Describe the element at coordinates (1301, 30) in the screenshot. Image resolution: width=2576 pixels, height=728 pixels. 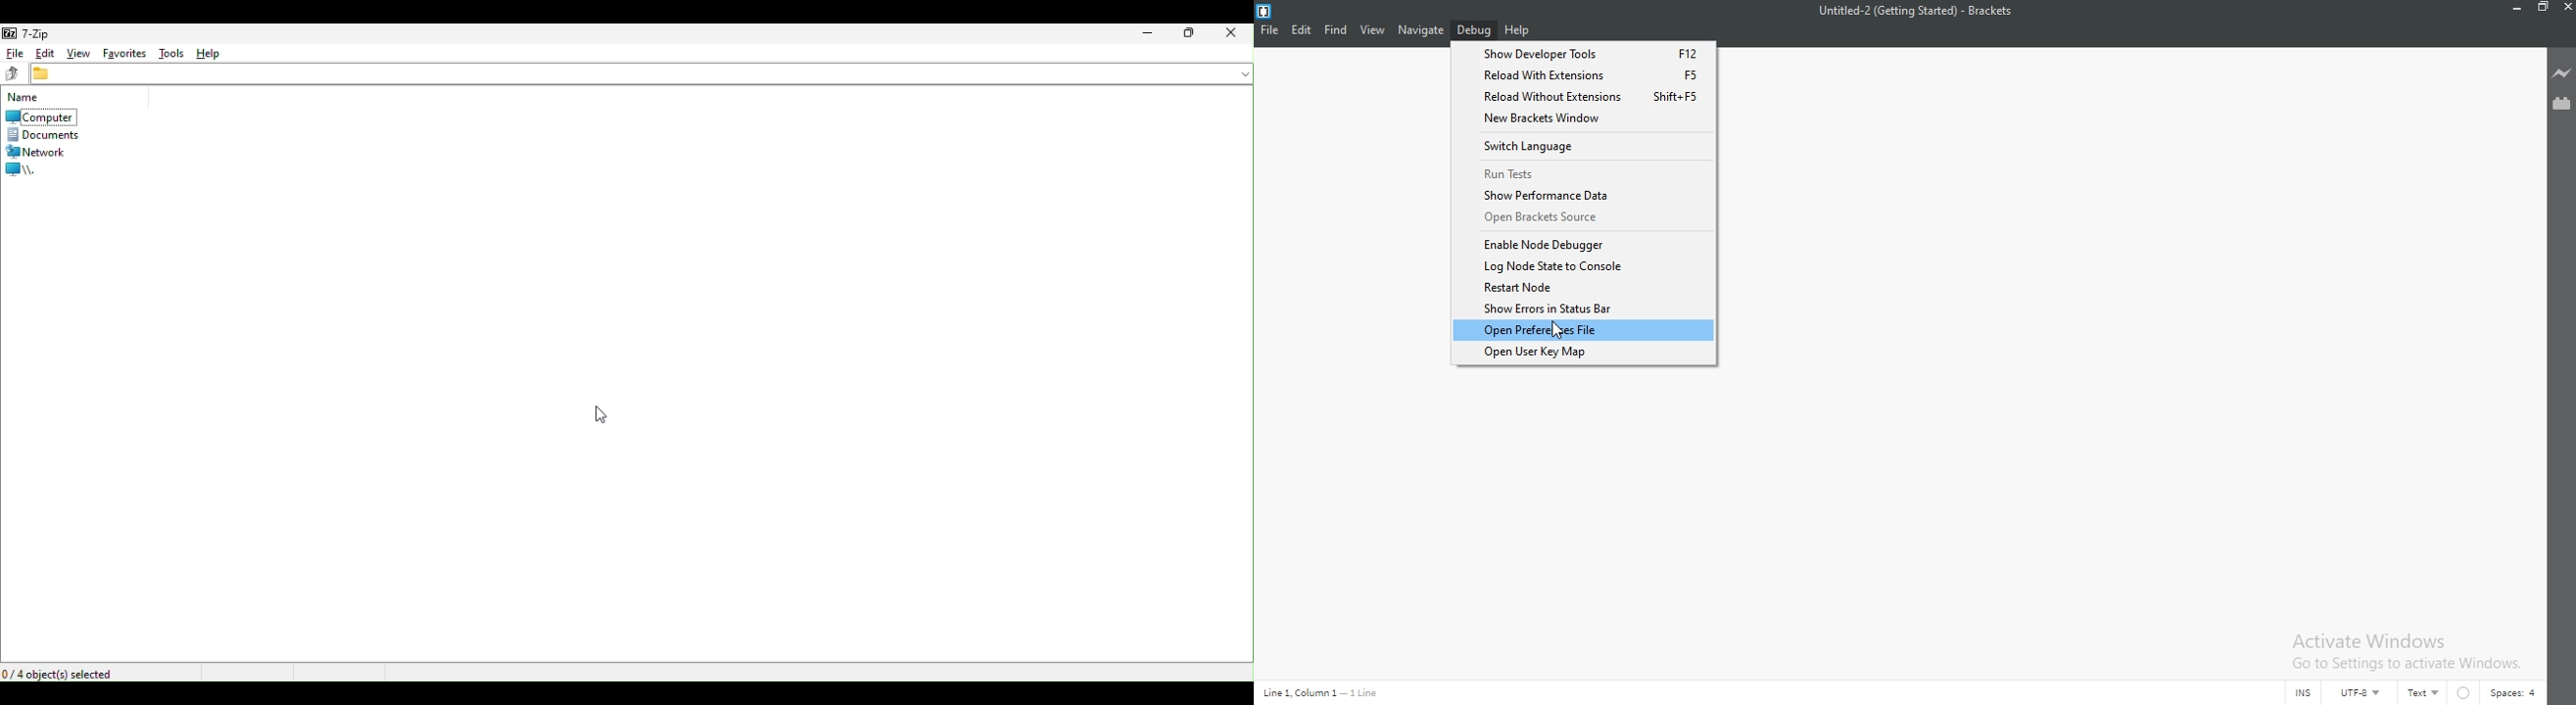
I see `Edit` at that location.